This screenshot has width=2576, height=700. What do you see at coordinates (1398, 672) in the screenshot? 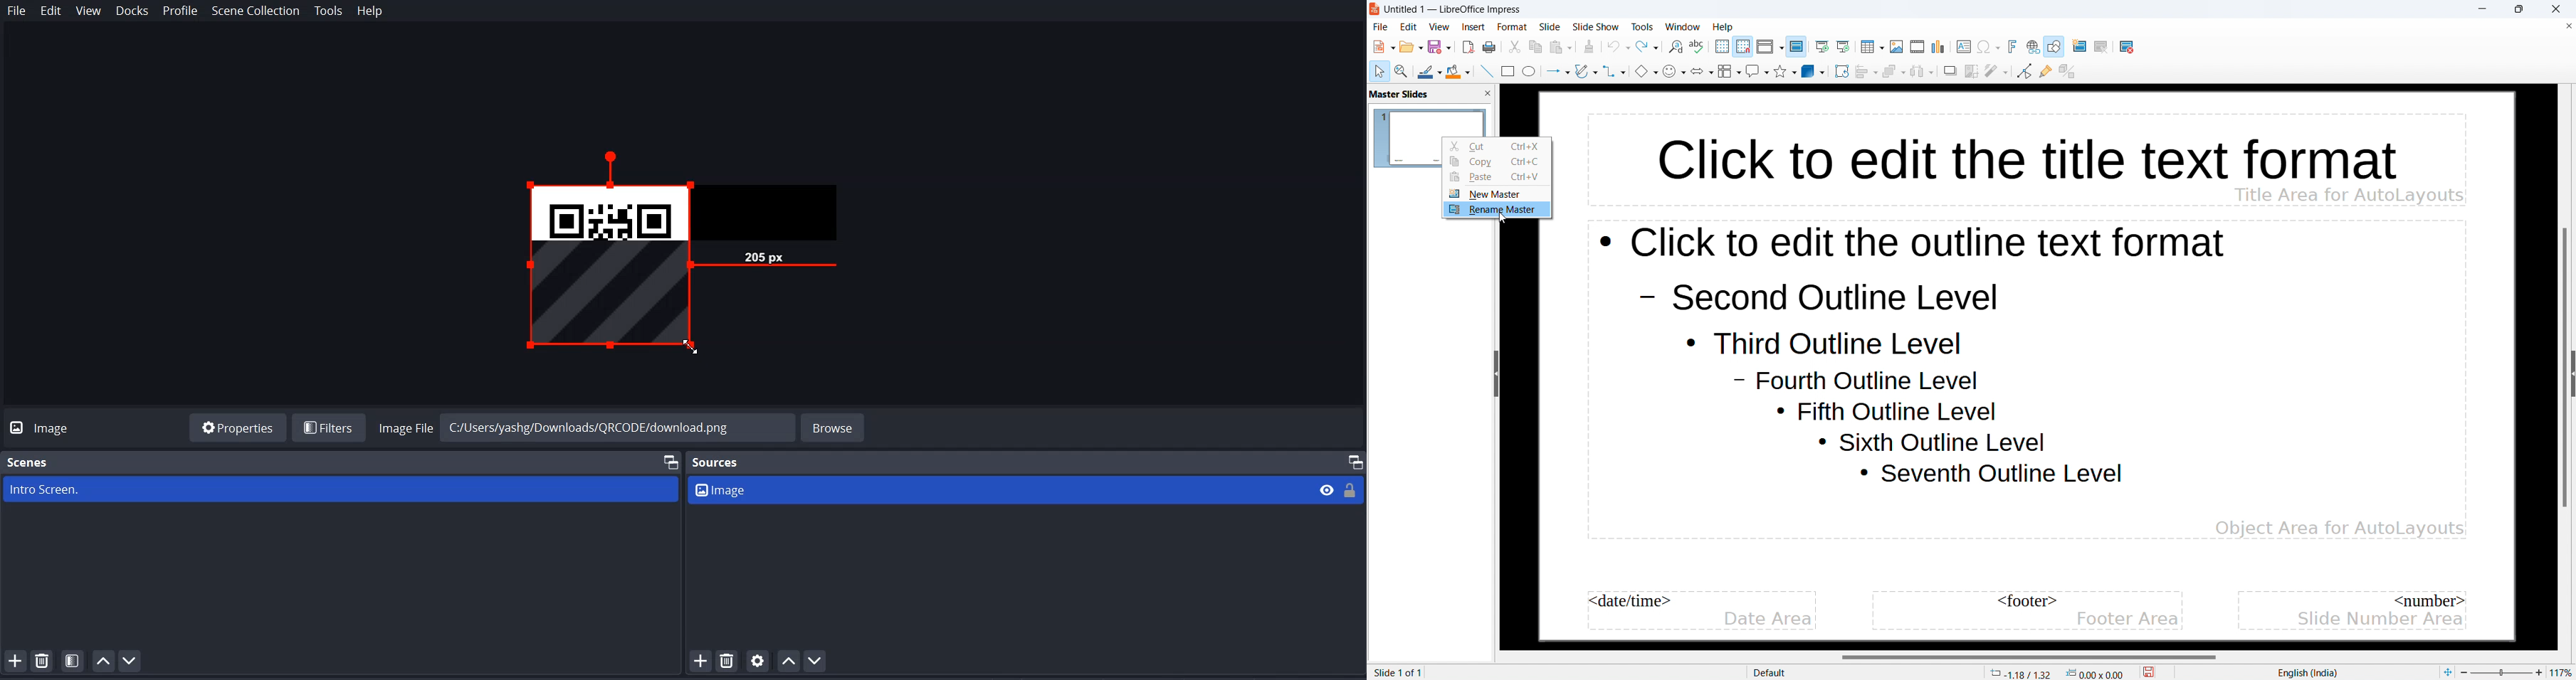
I see `slide 1 of 1` at bounding box center [1398, 672].